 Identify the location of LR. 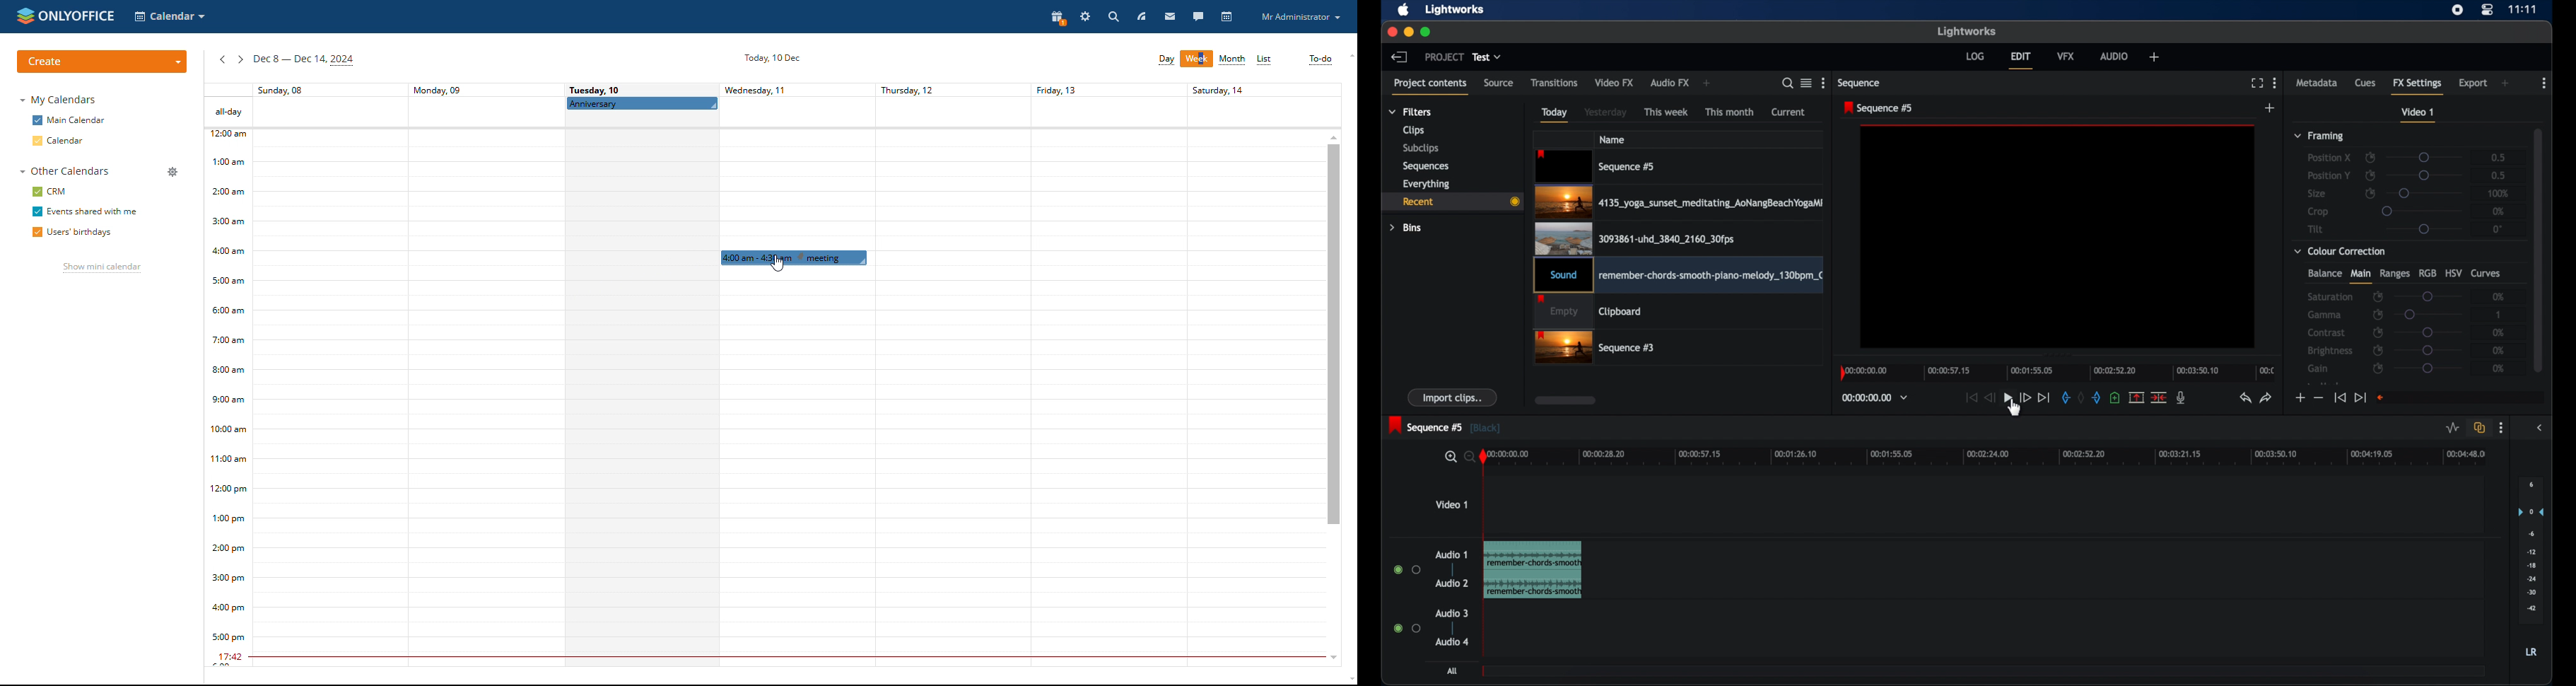
(2531, 652).